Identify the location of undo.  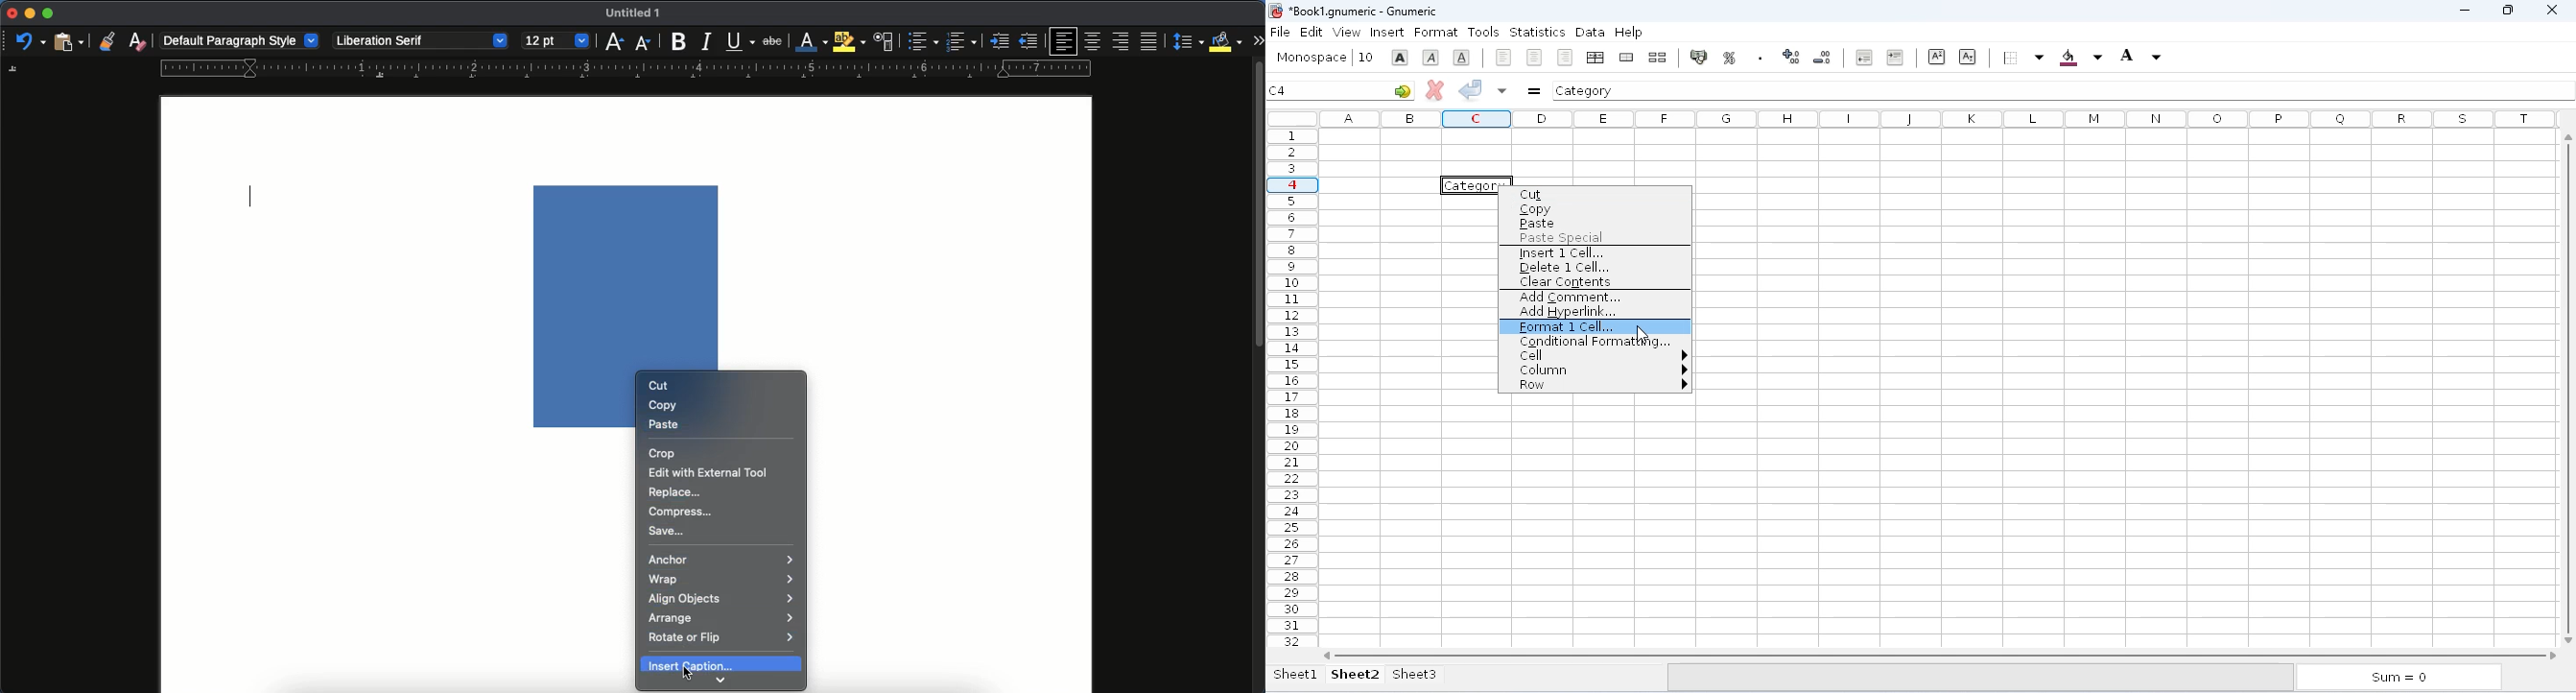
(27, 41).